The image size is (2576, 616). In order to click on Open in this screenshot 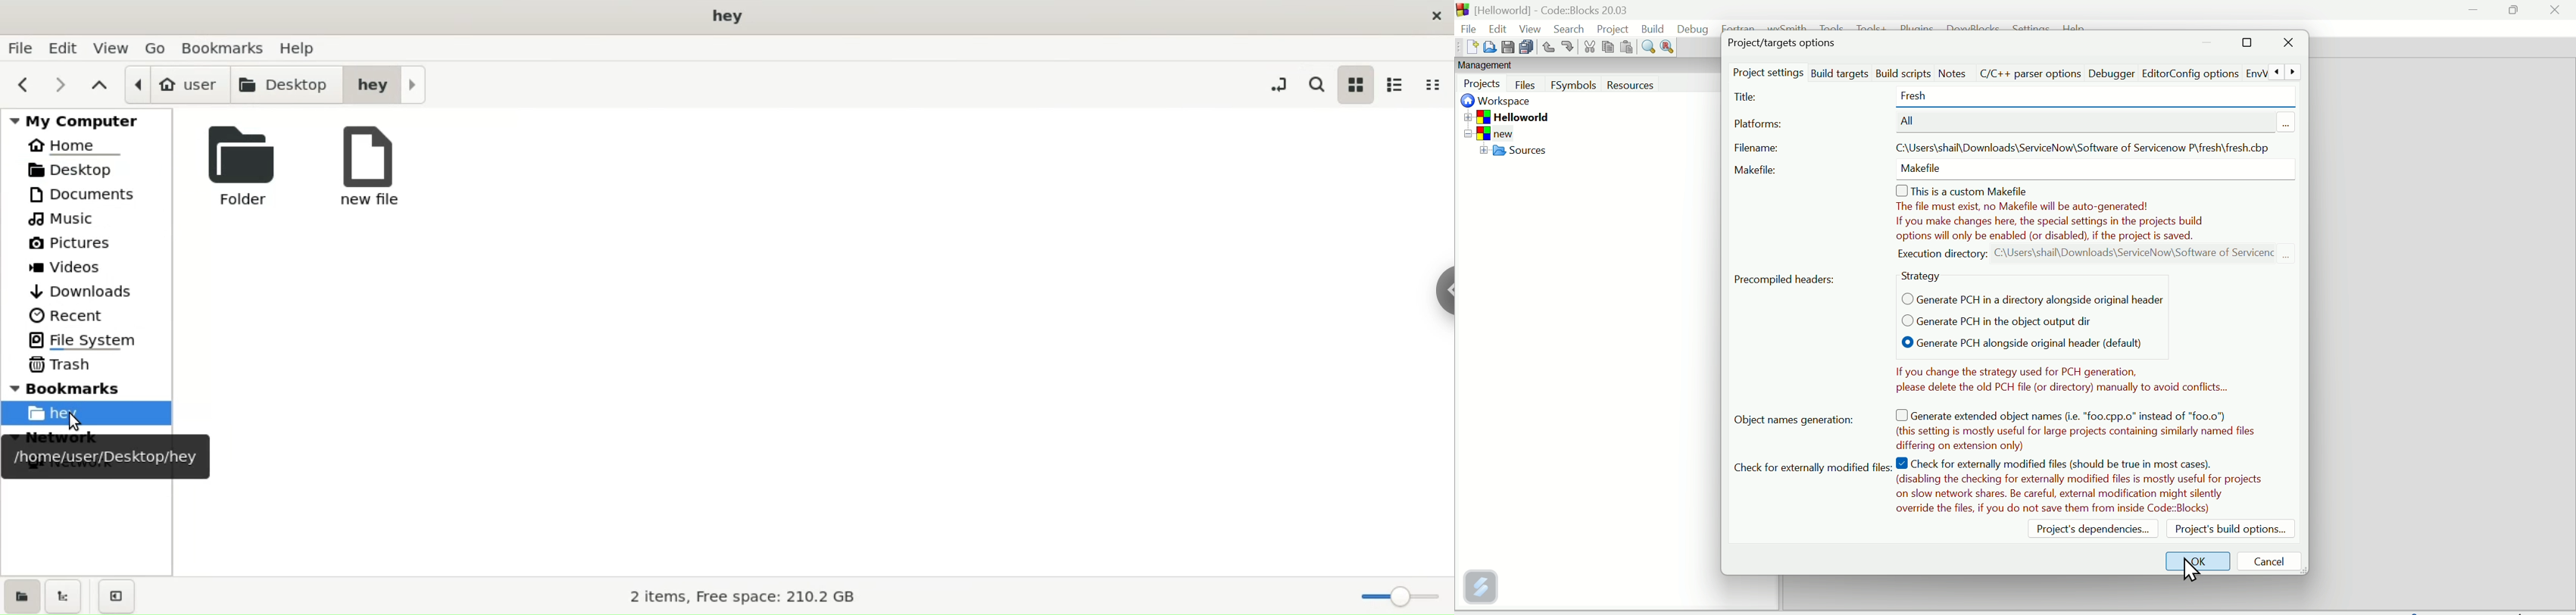, I will do `click(1489, 46)`.